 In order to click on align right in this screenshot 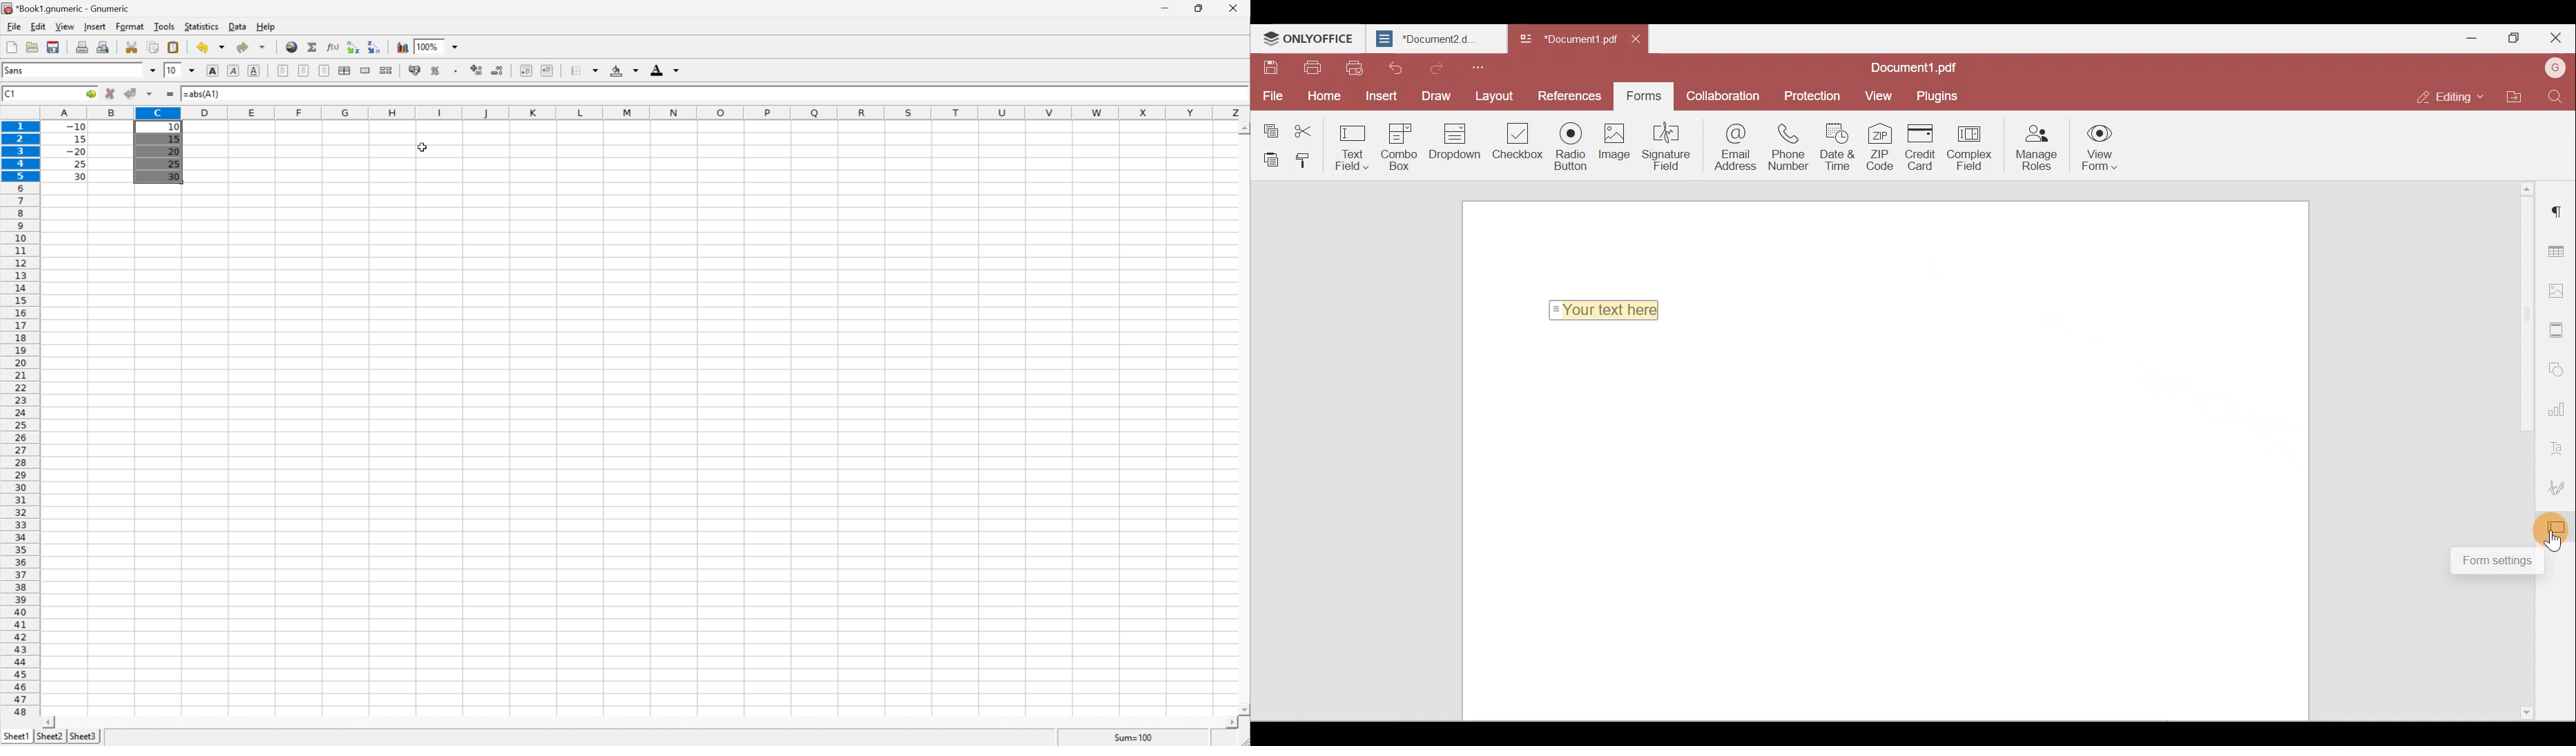, I will do `click(324, 72)`.